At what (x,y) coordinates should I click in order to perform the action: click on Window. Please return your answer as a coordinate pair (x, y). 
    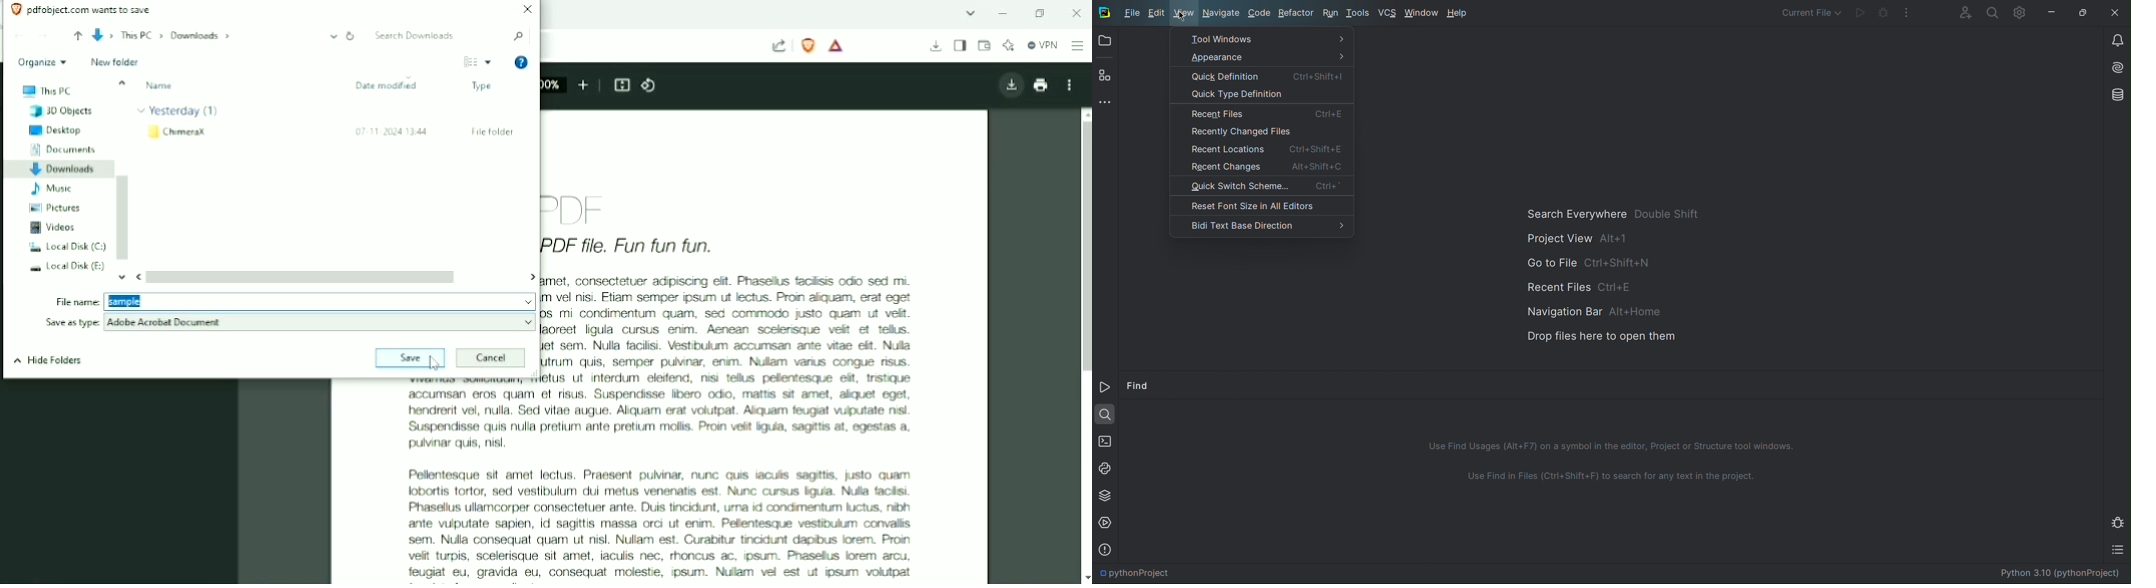
    Looking at the image, I should click on (1421, 14).